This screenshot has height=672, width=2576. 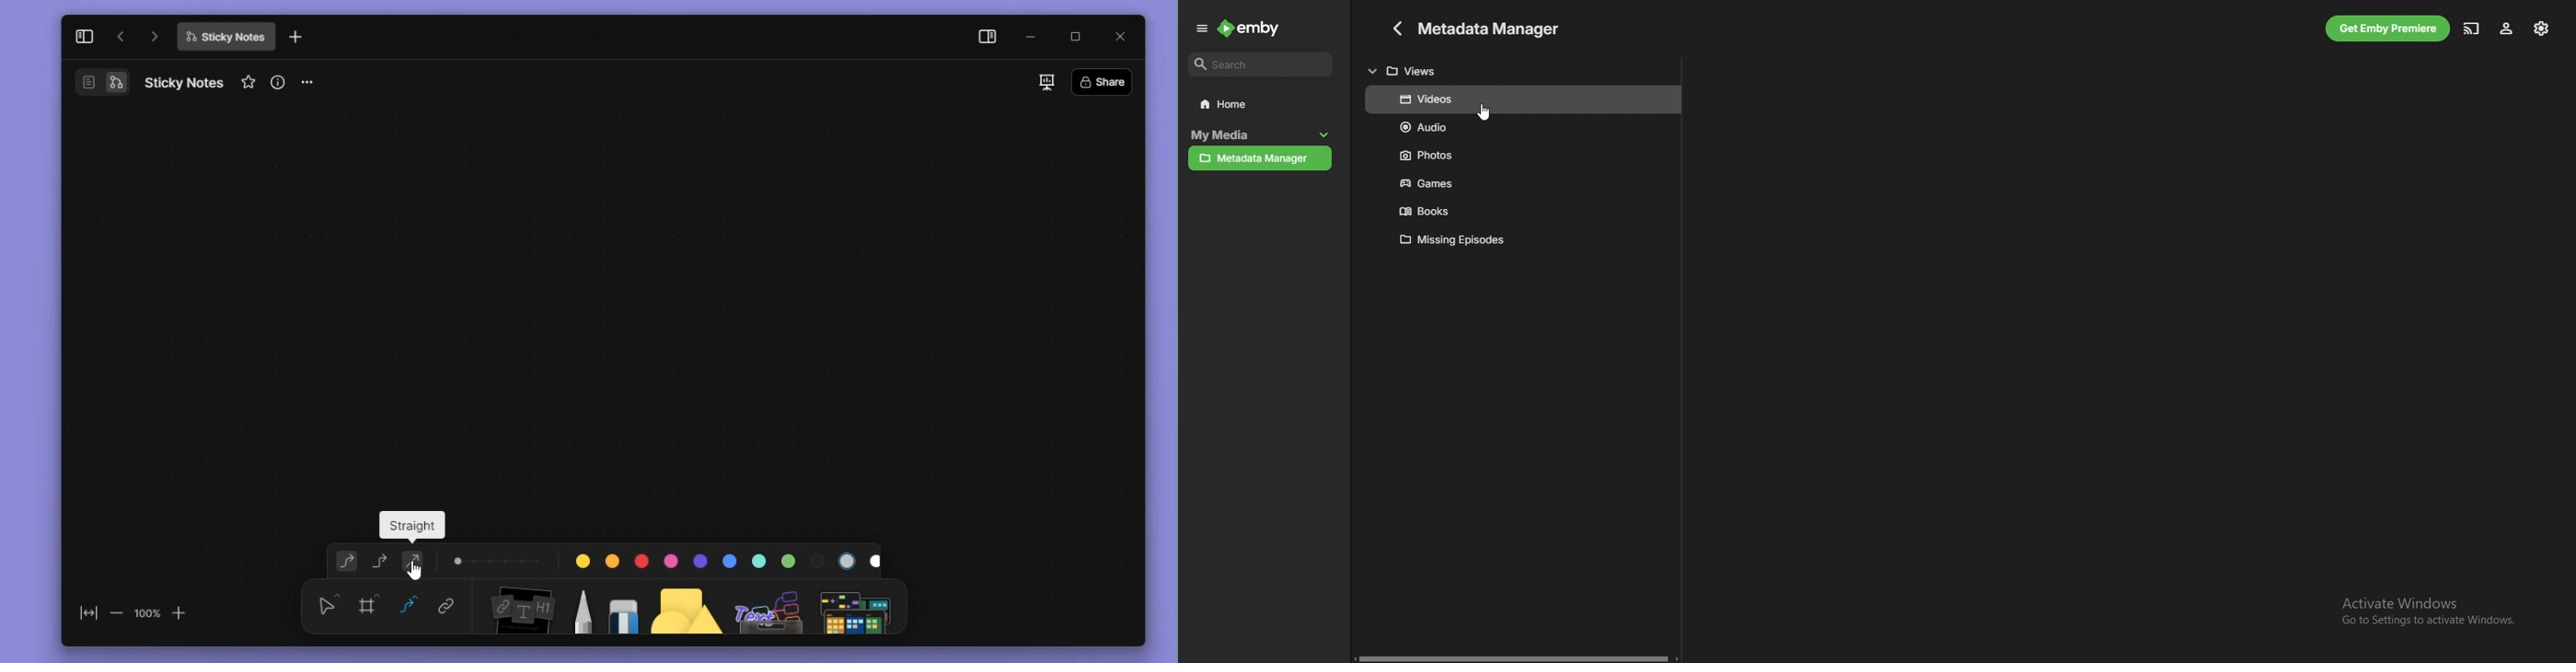 I want to click on color pallete, so click(x=722, y=557).